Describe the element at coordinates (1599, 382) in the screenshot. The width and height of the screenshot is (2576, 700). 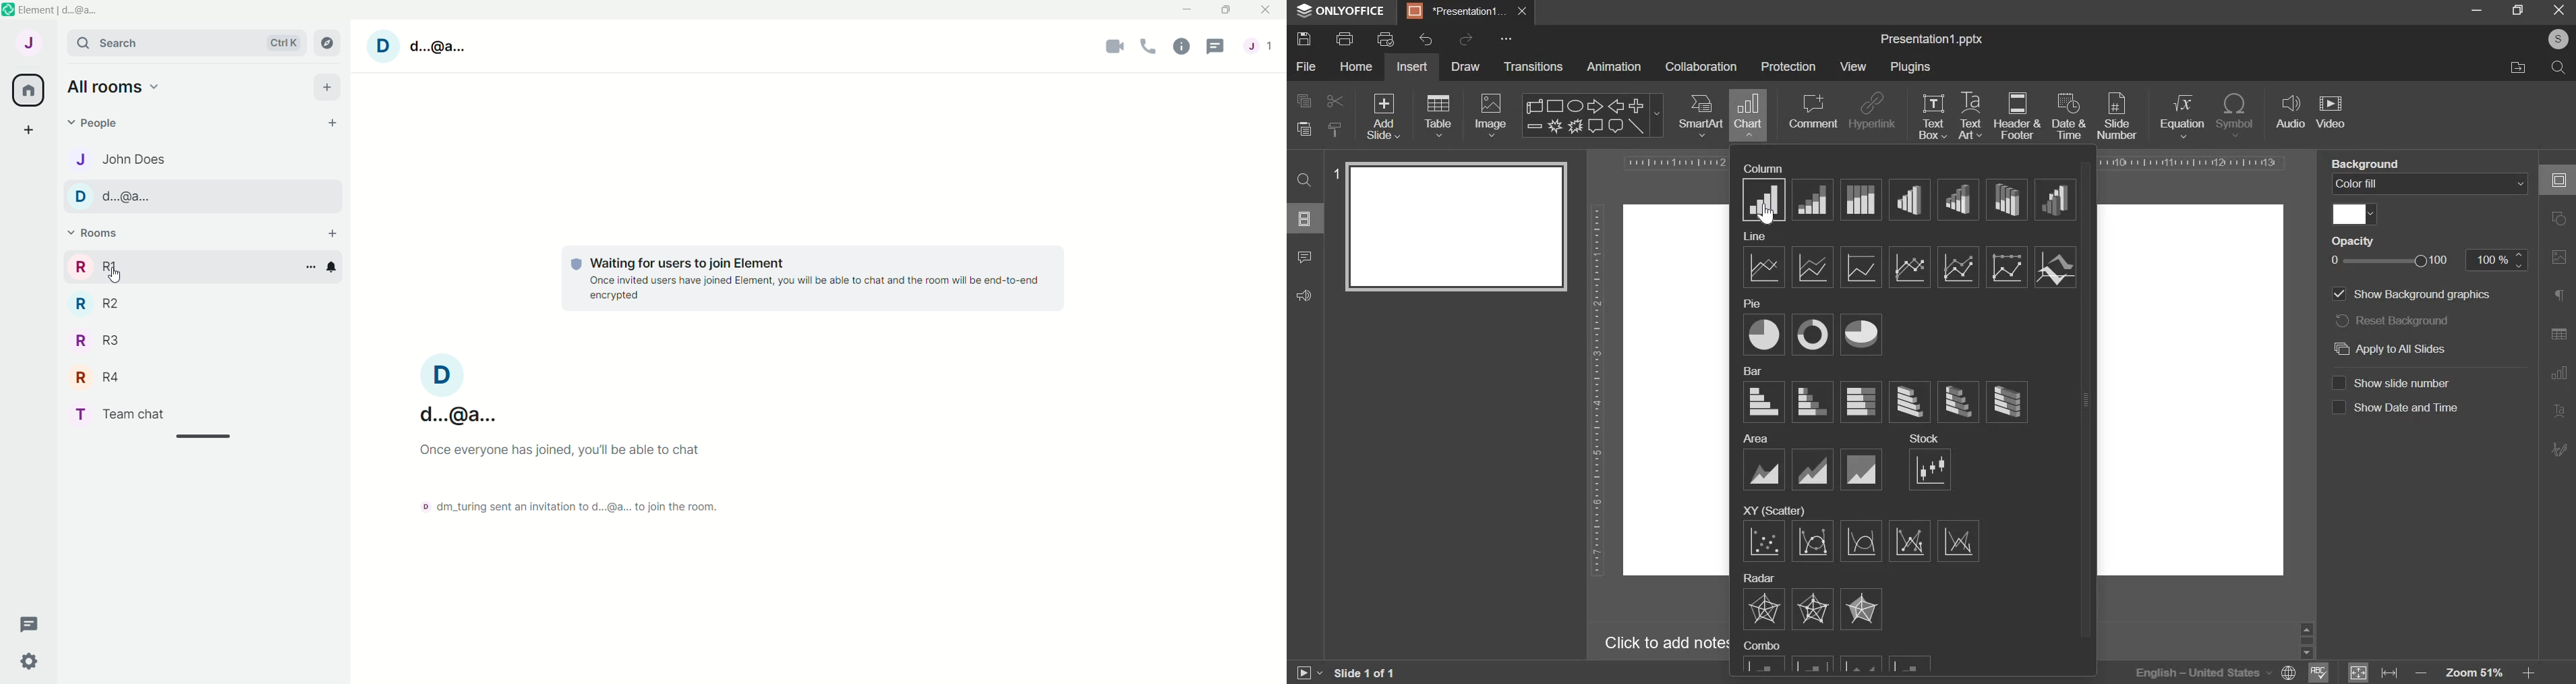
I see `vertical scale` at that location.